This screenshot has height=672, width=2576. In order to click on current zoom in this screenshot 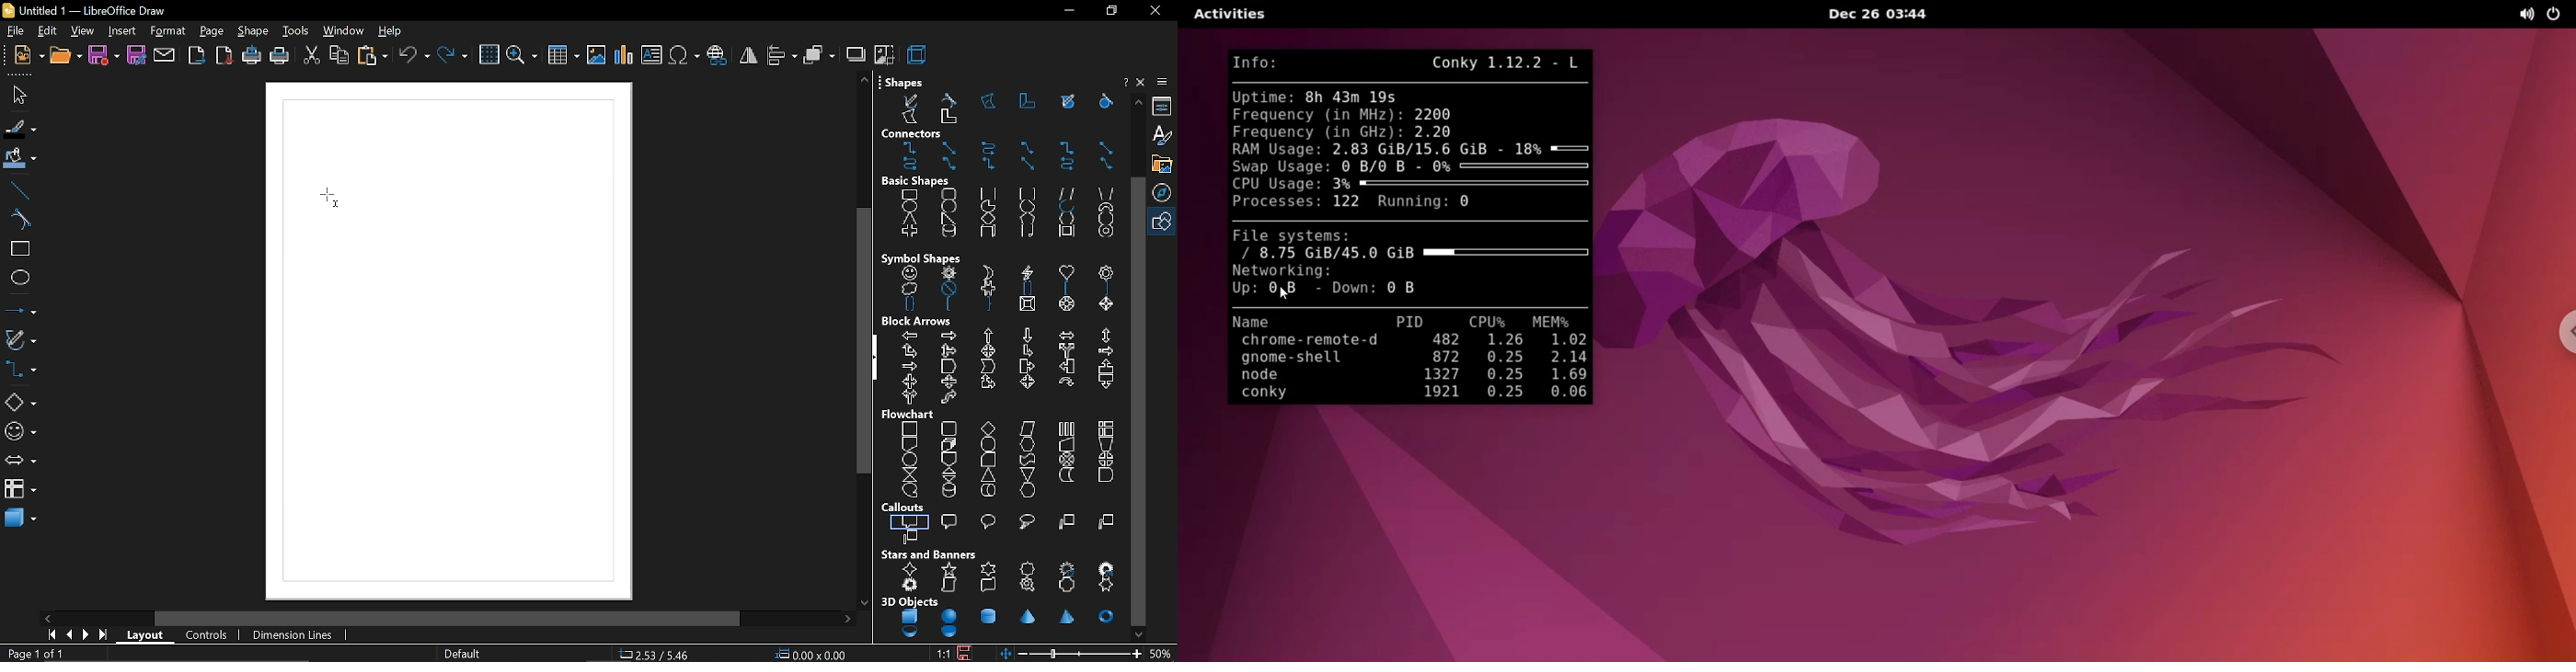, I will do `click(1162, 654)`.